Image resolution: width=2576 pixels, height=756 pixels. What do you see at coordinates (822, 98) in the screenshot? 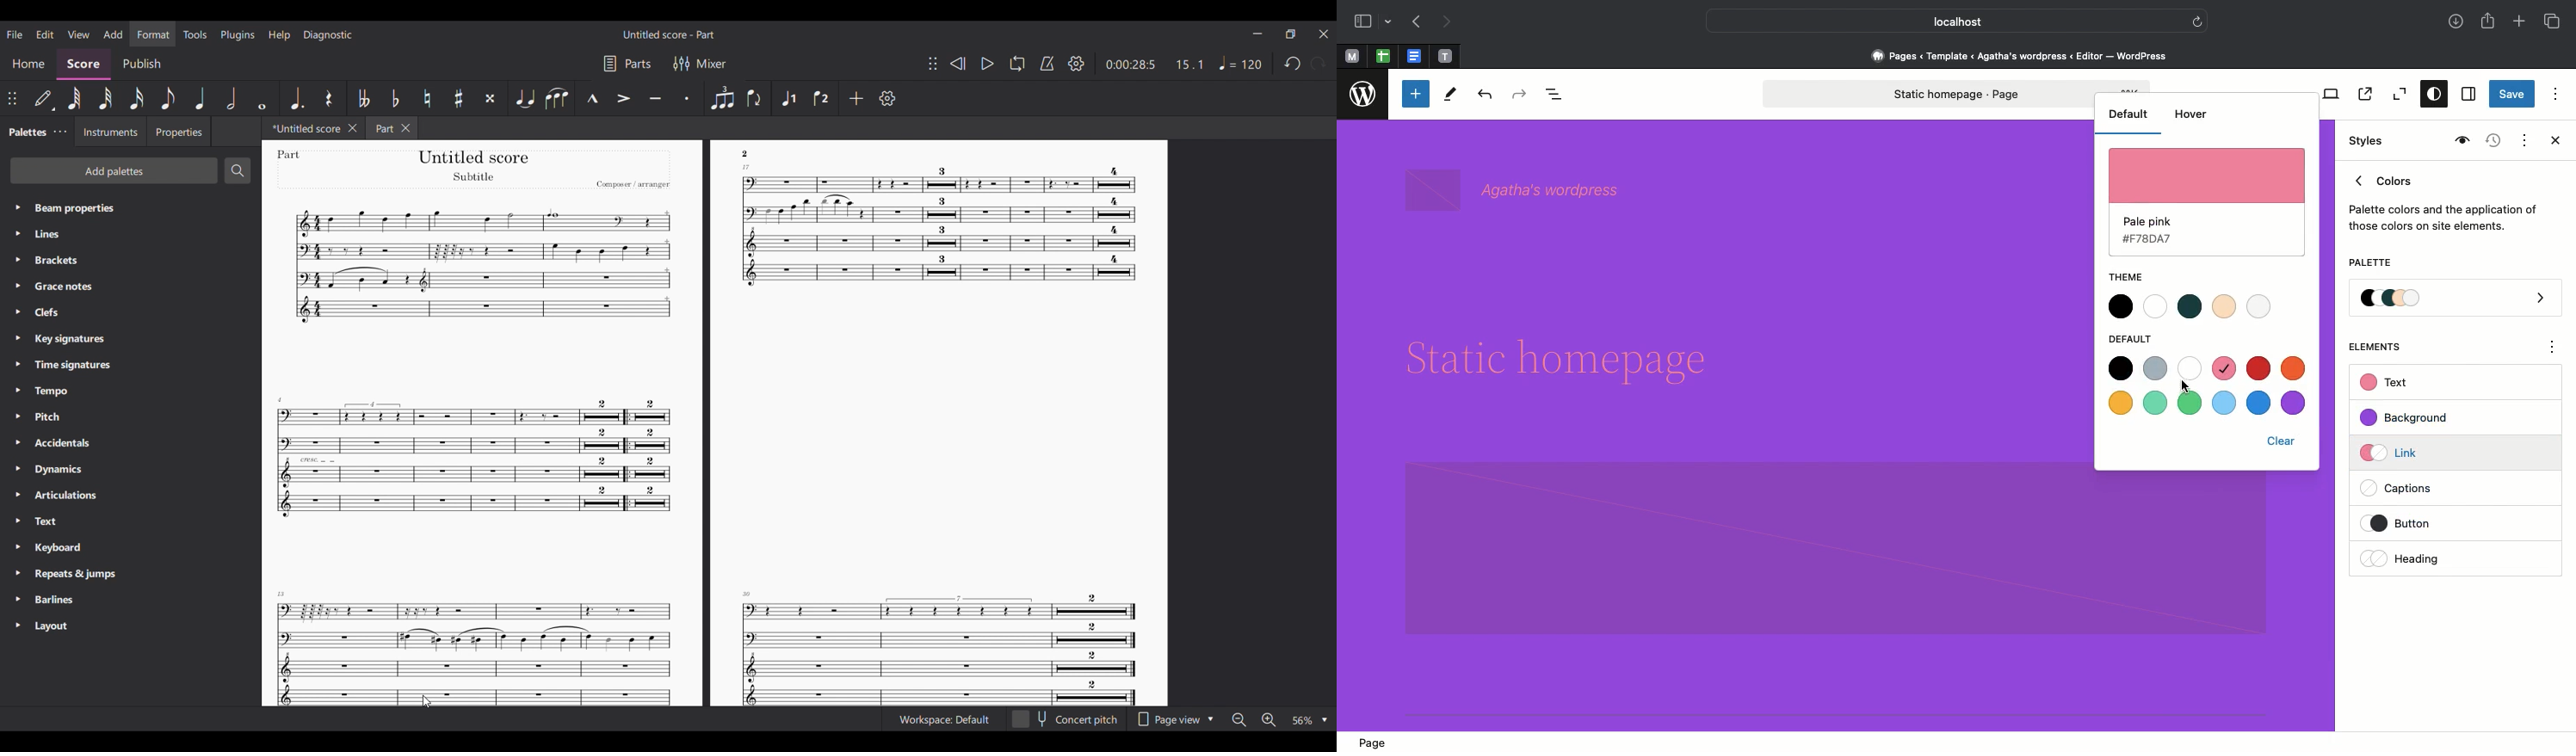
I see `Voice 2` at bounding box center [822, 98].